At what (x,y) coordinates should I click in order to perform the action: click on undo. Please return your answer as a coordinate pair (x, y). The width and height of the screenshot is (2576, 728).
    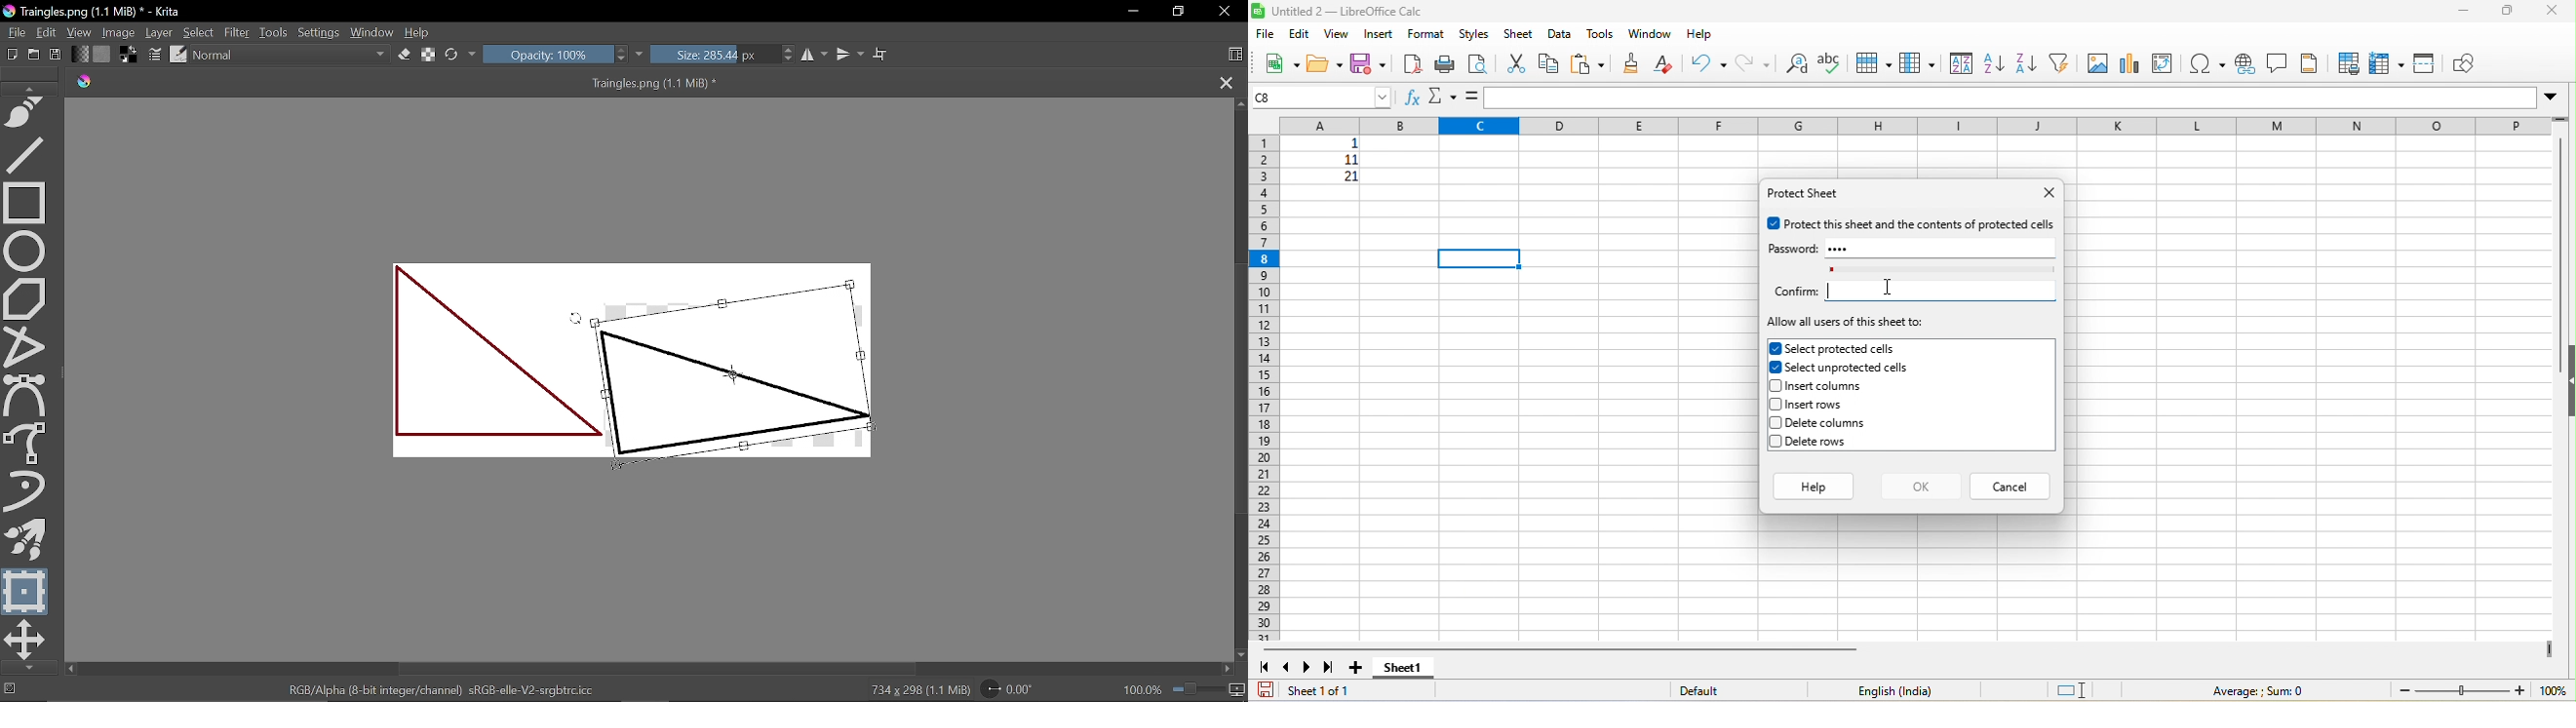
    Looking at the image, I should click on (1709, 64).